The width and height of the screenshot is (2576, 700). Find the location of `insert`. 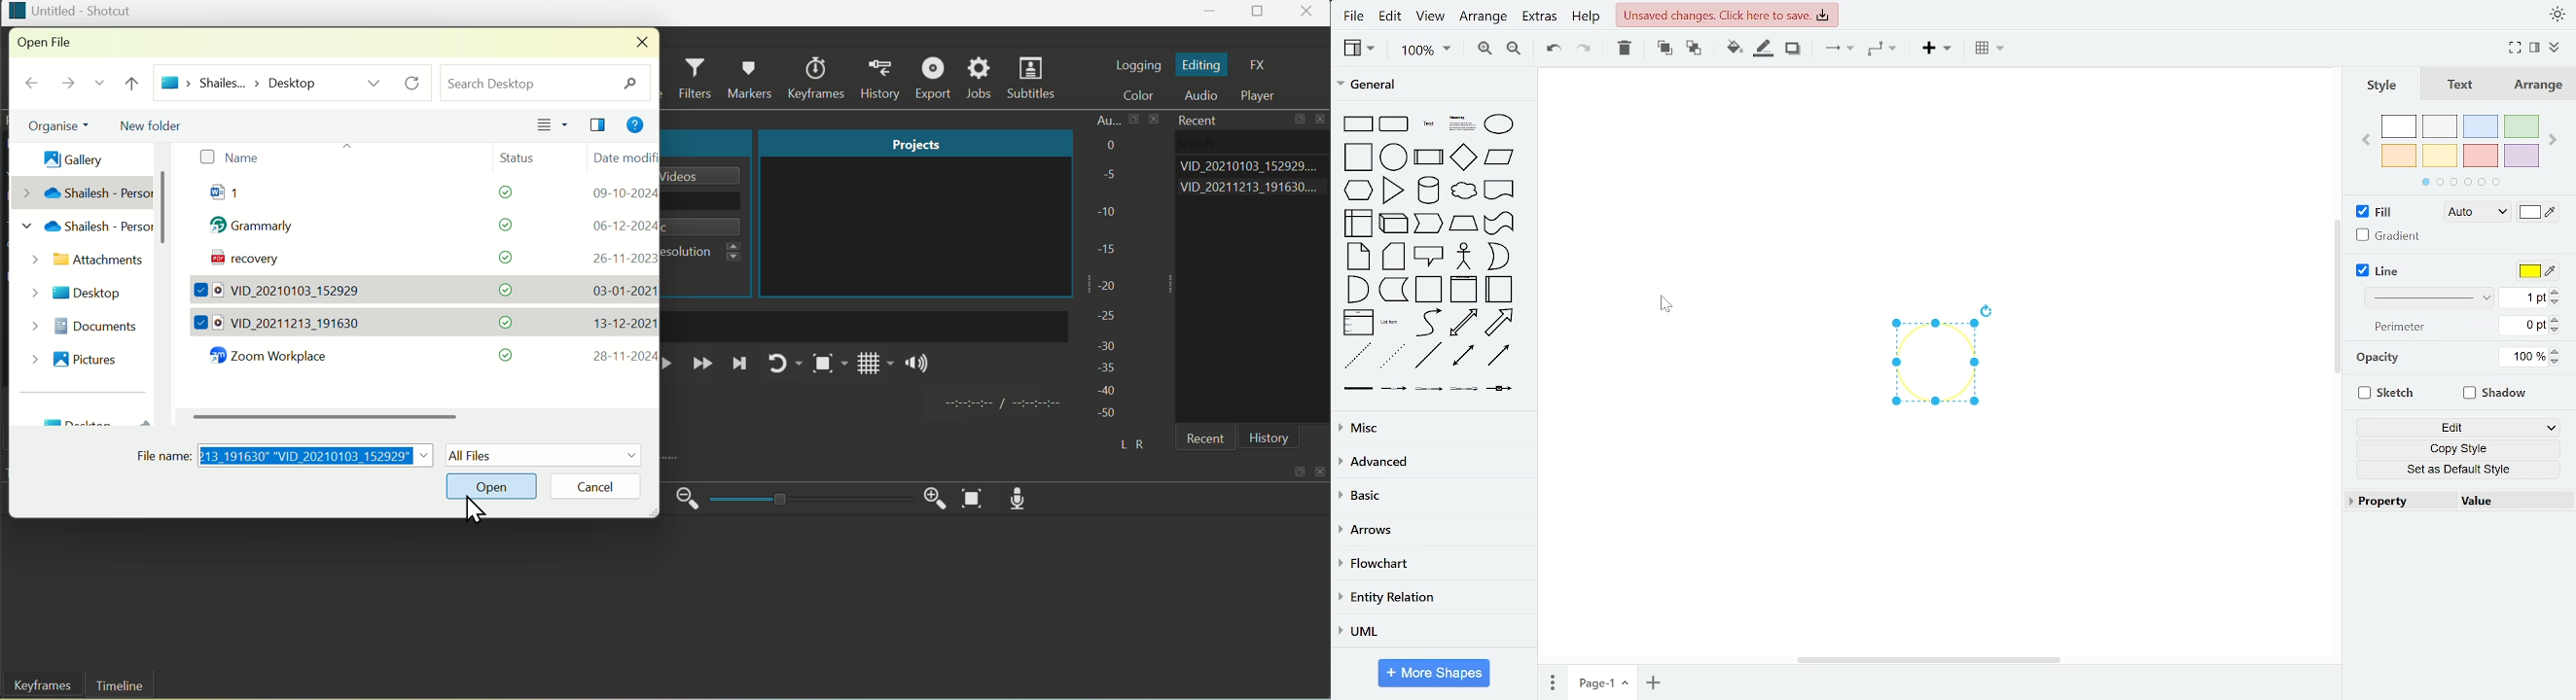

insert is located at coordinates (1933, 50).